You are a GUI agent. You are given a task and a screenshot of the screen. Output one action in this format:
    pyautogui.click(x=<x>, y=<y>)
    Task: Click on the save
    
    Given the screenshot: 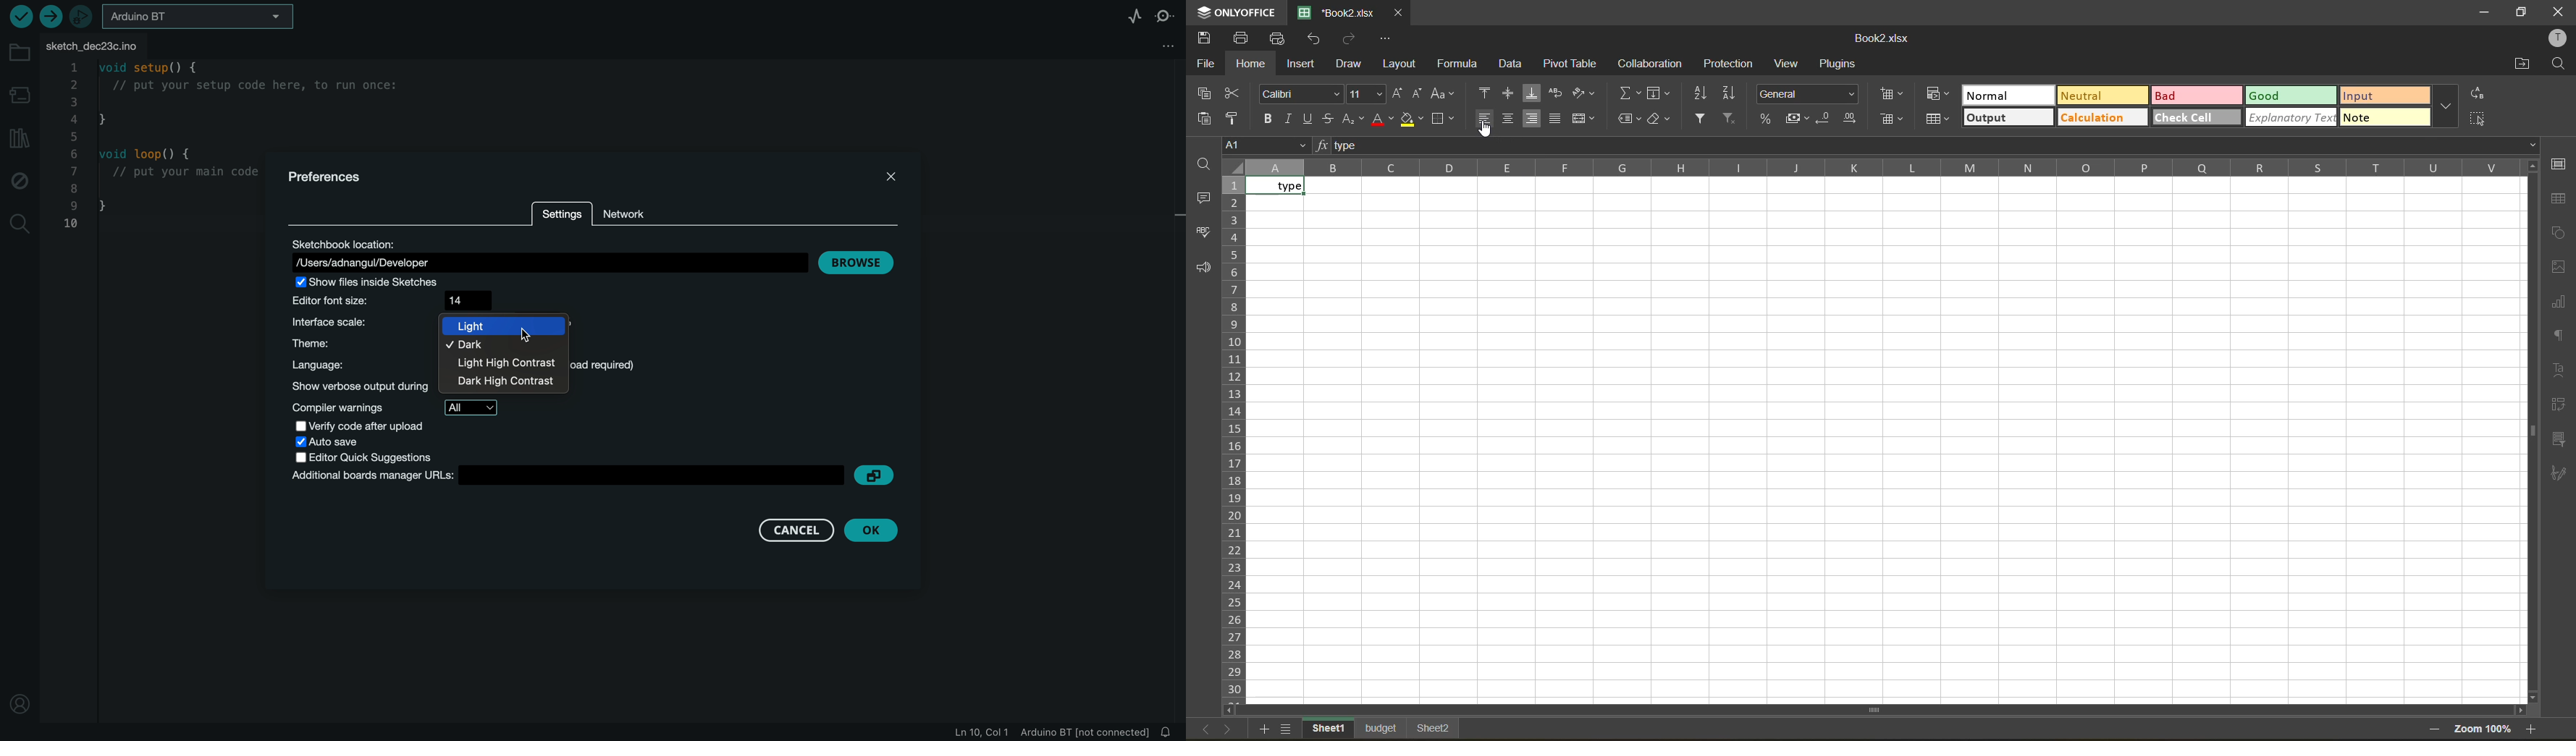 What is the action you would take?
    pyautogui.click(x=1203, y=39)
    